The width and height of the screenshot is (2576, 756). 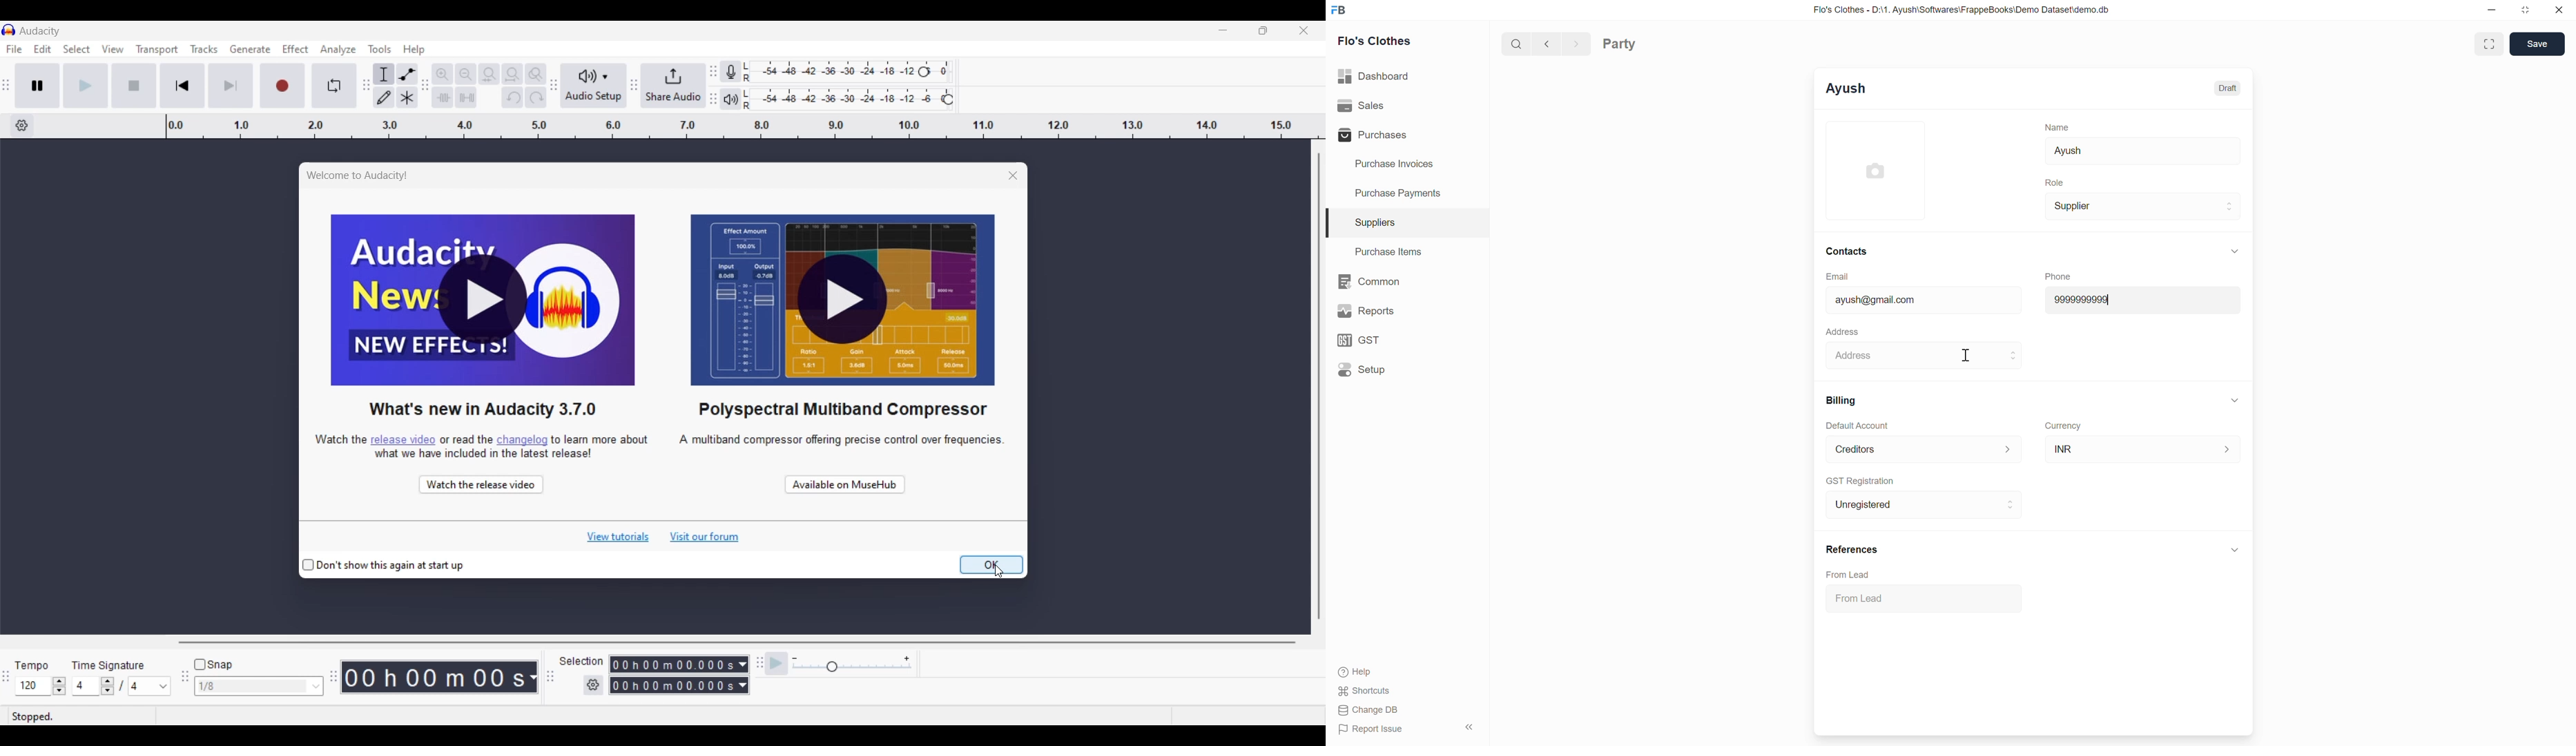 What do you see at coordinates (839, 70) in the screenshot?
I see `Recording level` at bounding box center [839, 70].